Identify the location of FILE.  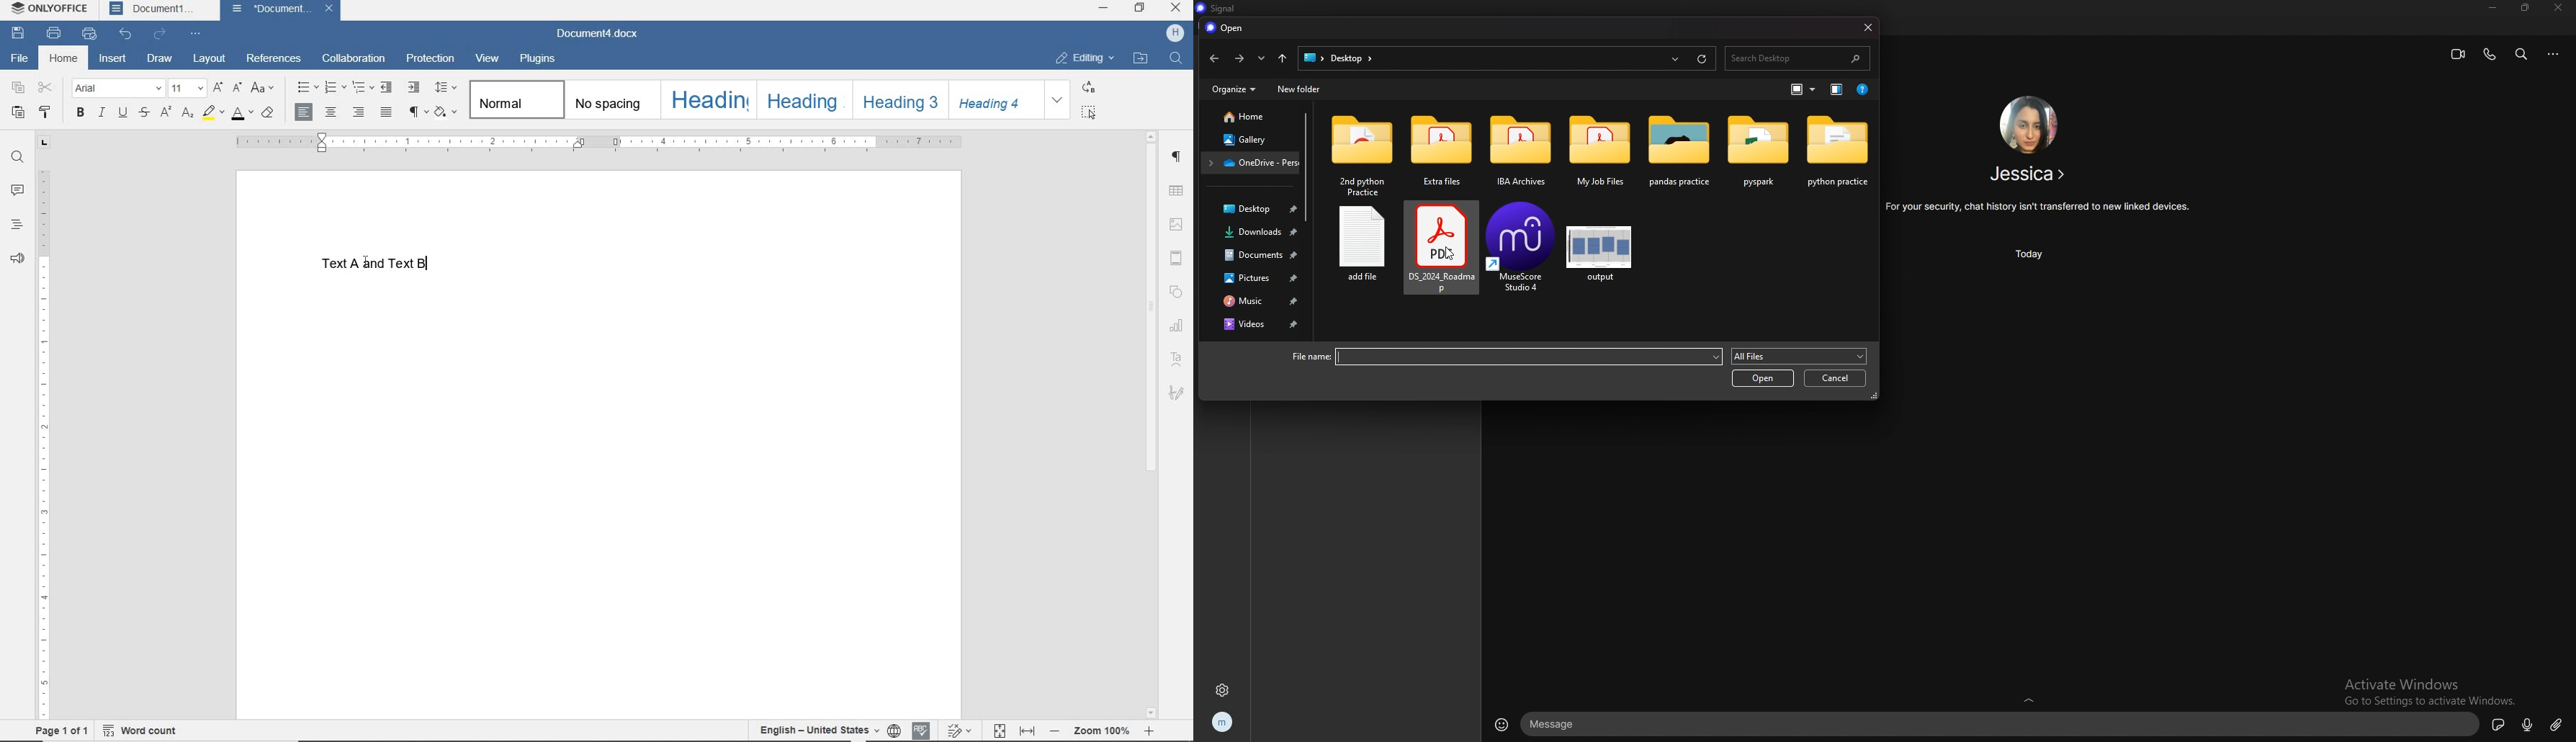
(24, 59).